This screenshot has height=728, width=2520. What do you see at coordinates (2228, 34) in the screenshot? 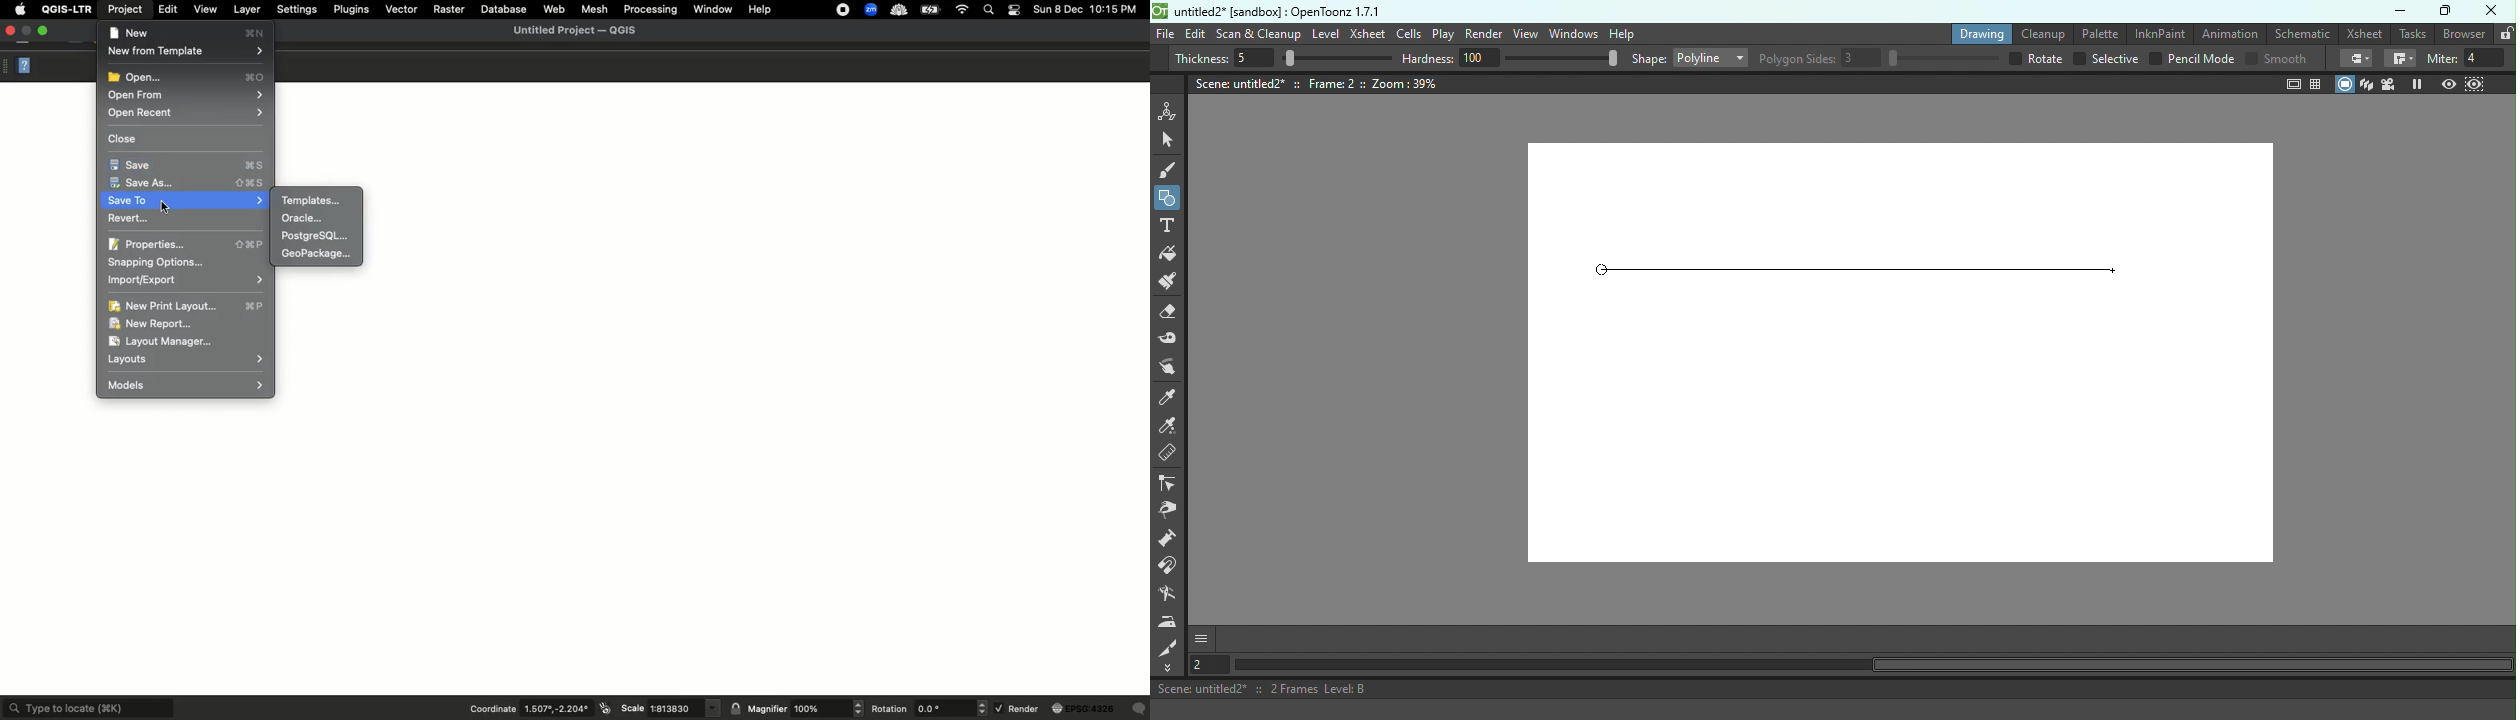
I see `Animation` at bounding box center [2228, 34].